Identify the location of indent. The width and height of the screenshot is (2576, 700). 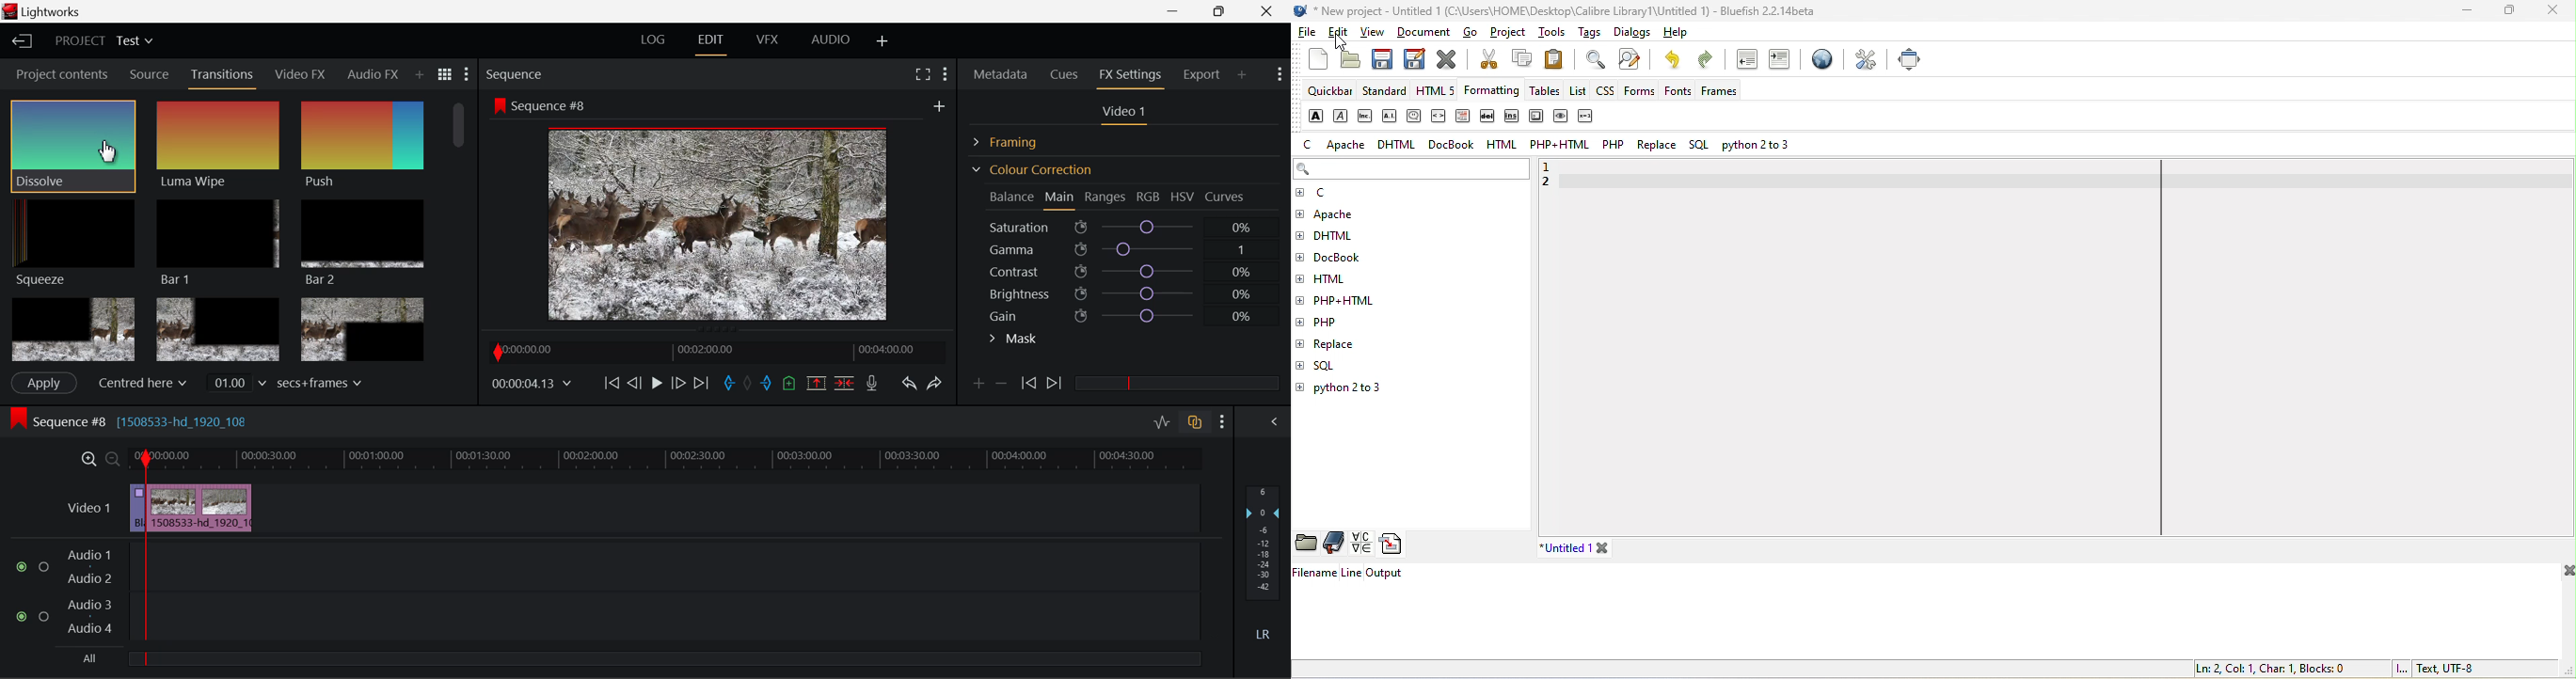
(1782, 61).